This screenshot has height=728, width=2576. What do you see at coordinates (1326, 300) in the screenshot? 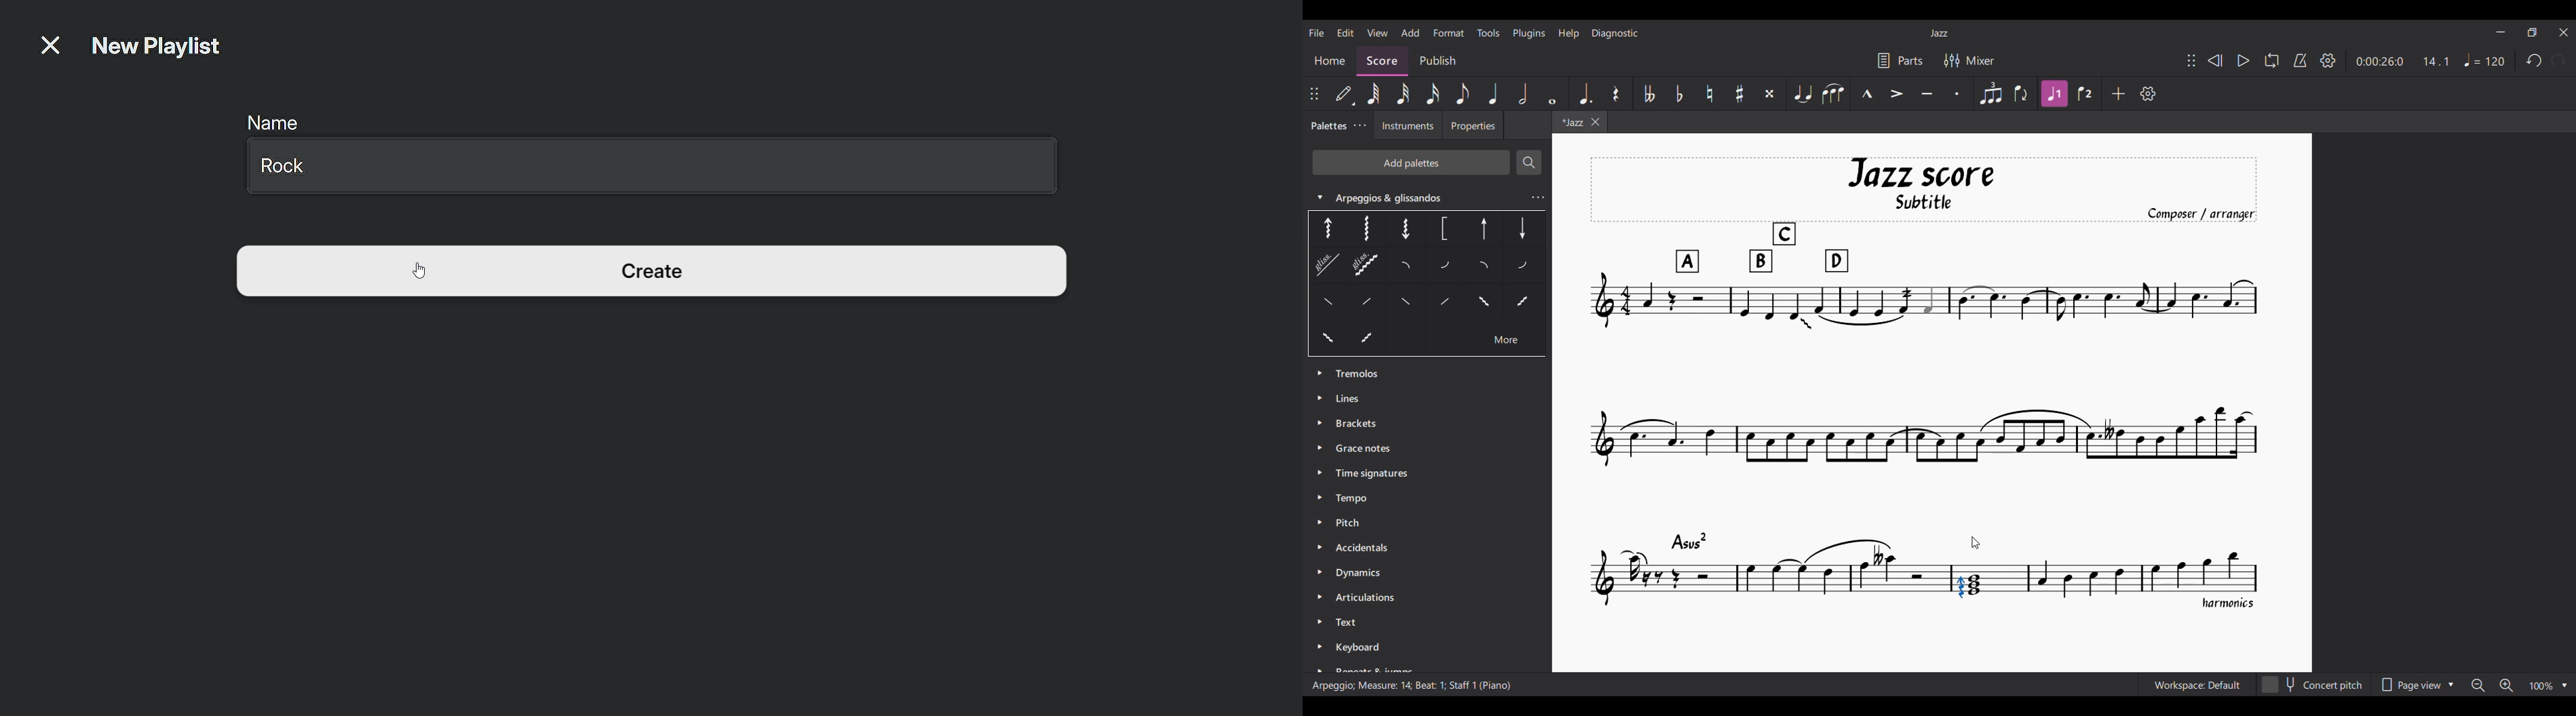
I see `` at bounding box center [1326, 300].